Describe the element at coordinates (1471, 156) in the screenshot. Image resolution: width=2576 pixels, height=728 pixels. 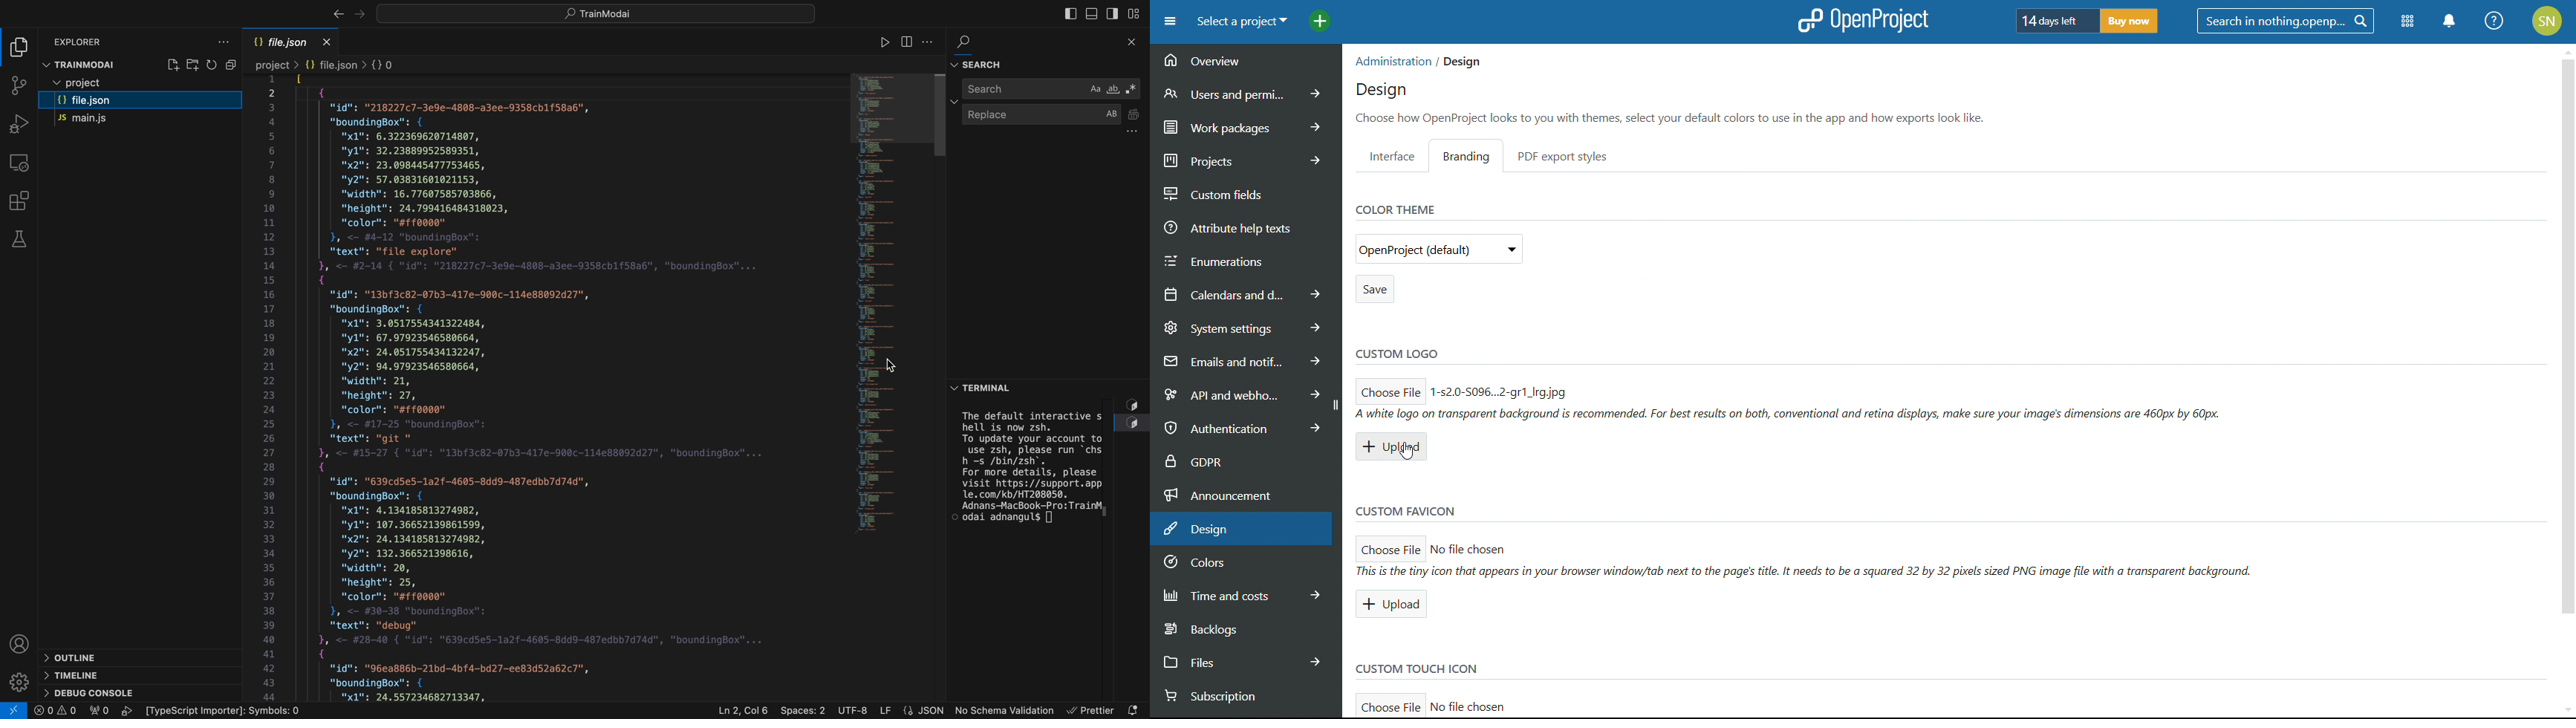
I see `branding setting selected` at that location.